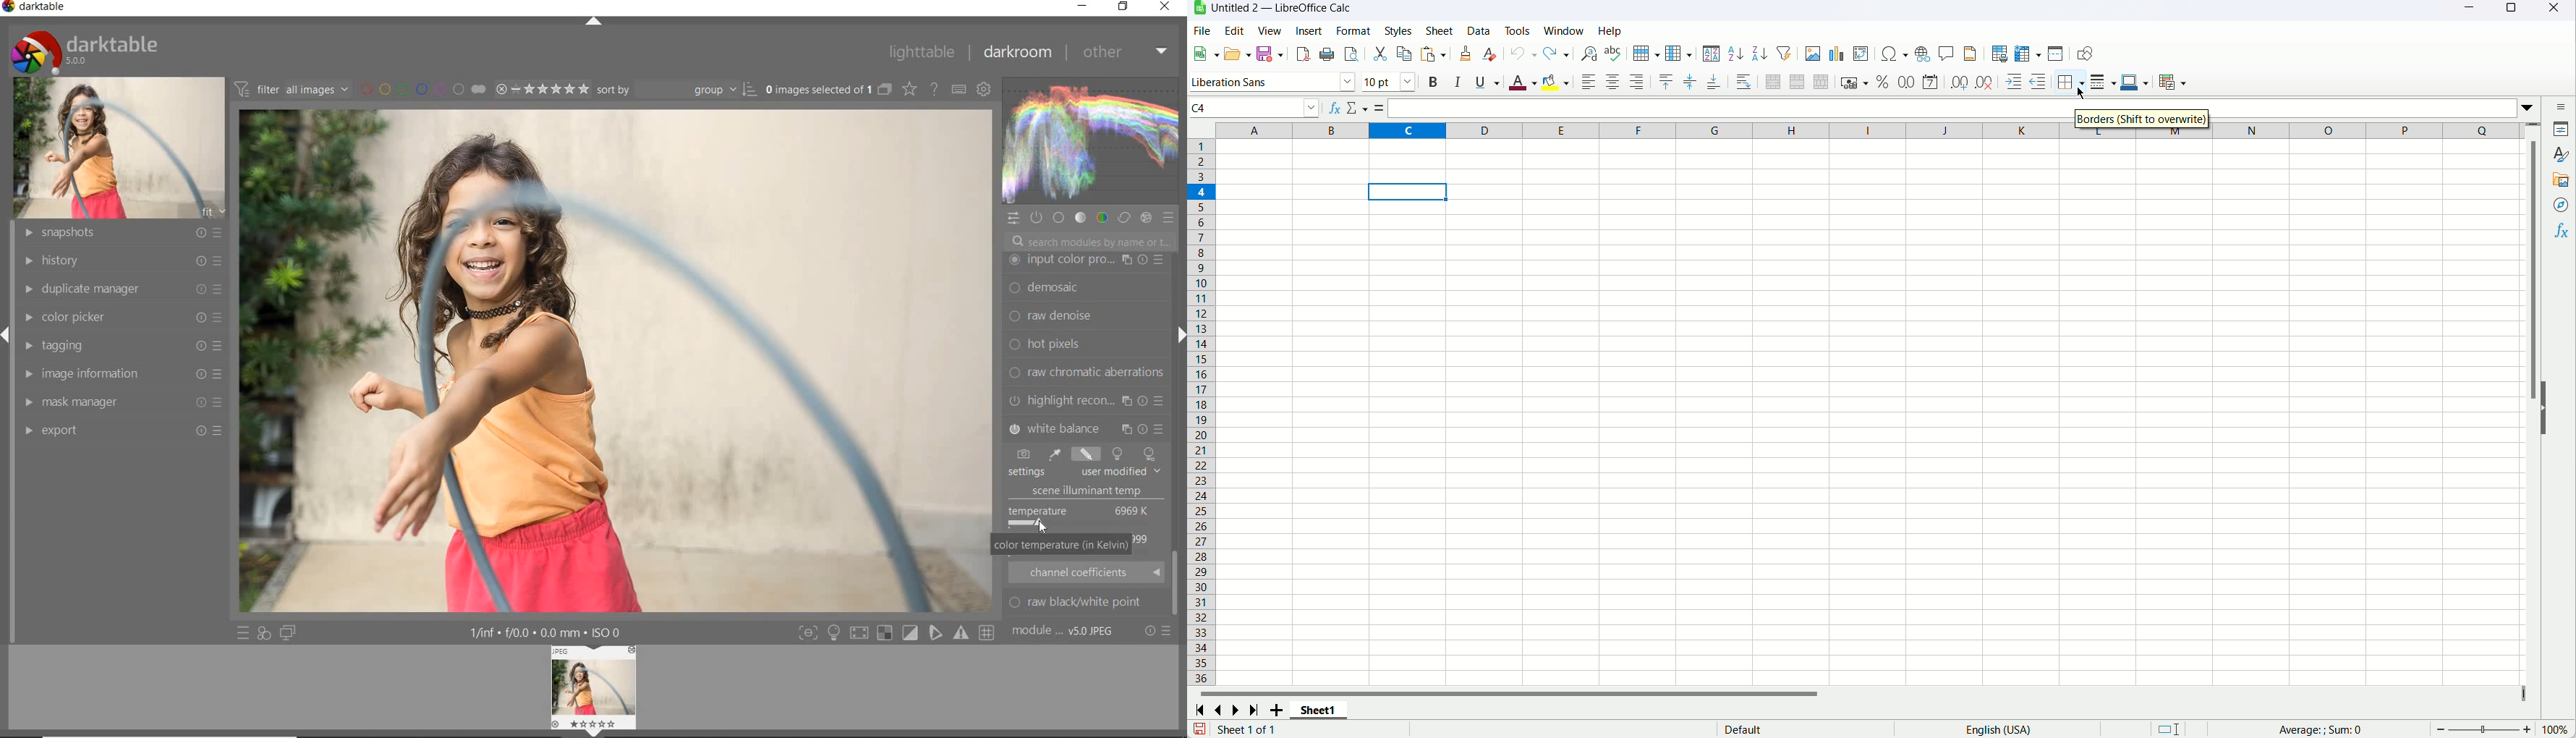 The width and height of the screenshot is (2576, 756). I want to click on Properties, so click(2560, 129).